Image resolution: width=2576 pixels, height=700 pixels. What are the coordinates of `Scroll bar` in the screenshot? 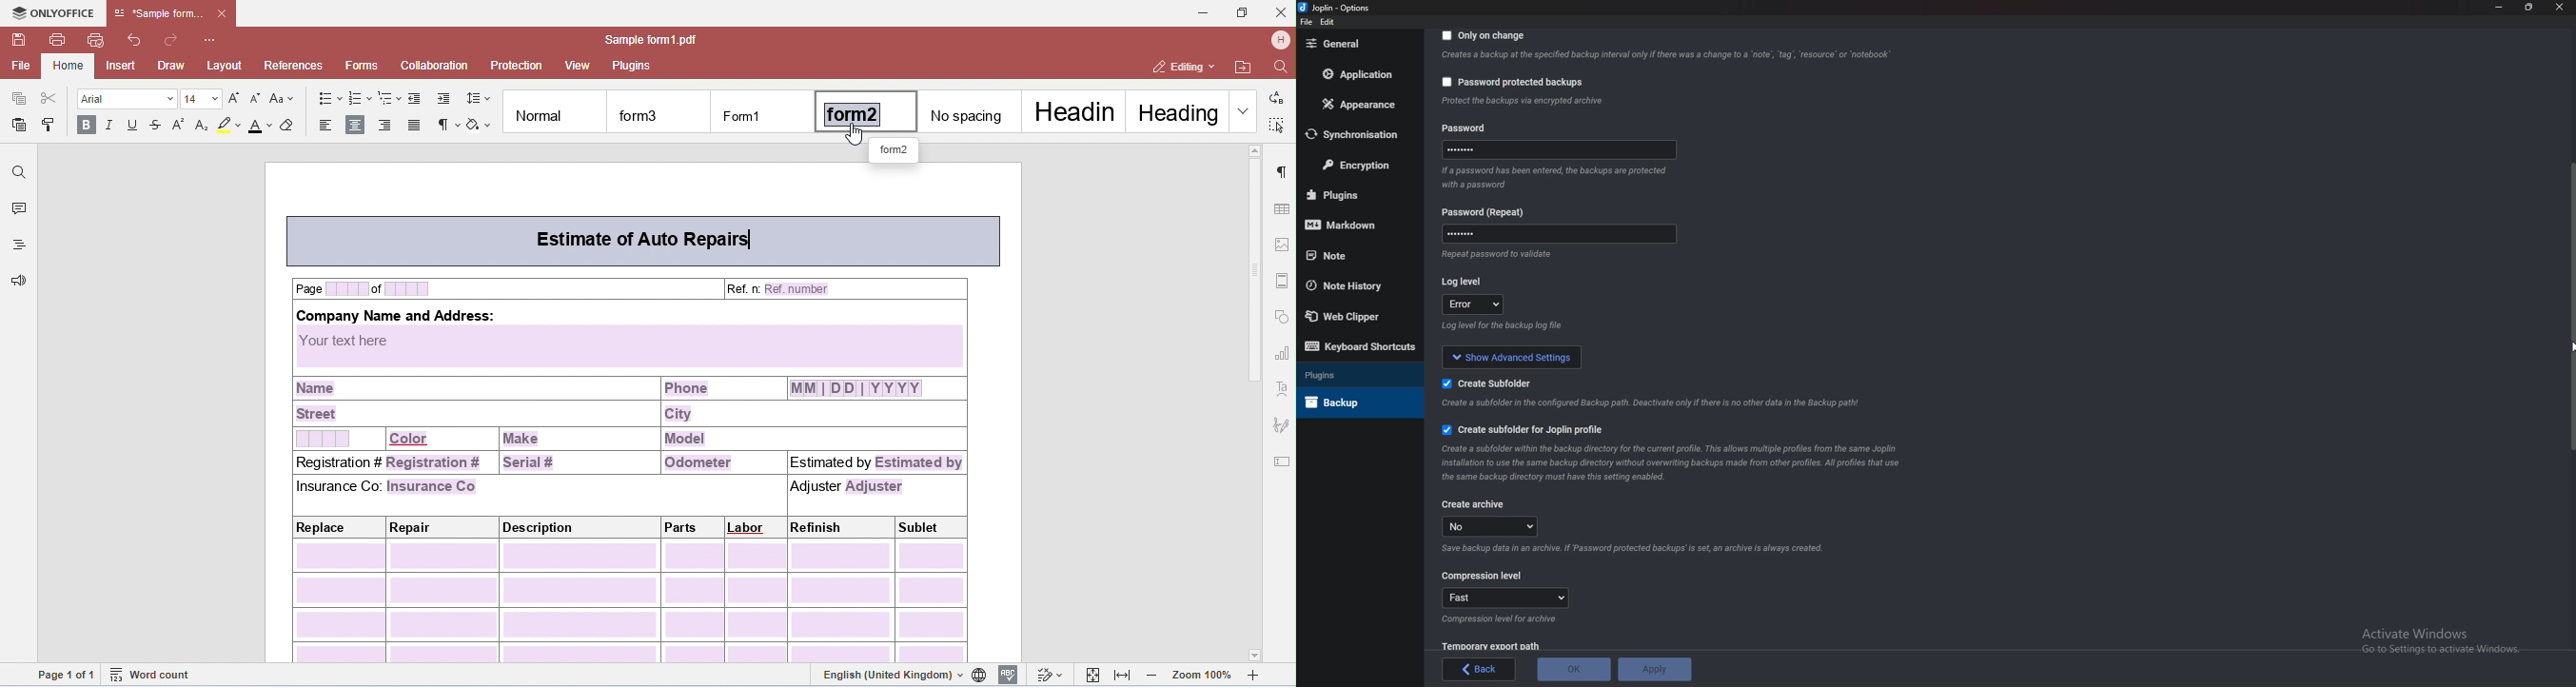 It's located at (2573, 306).